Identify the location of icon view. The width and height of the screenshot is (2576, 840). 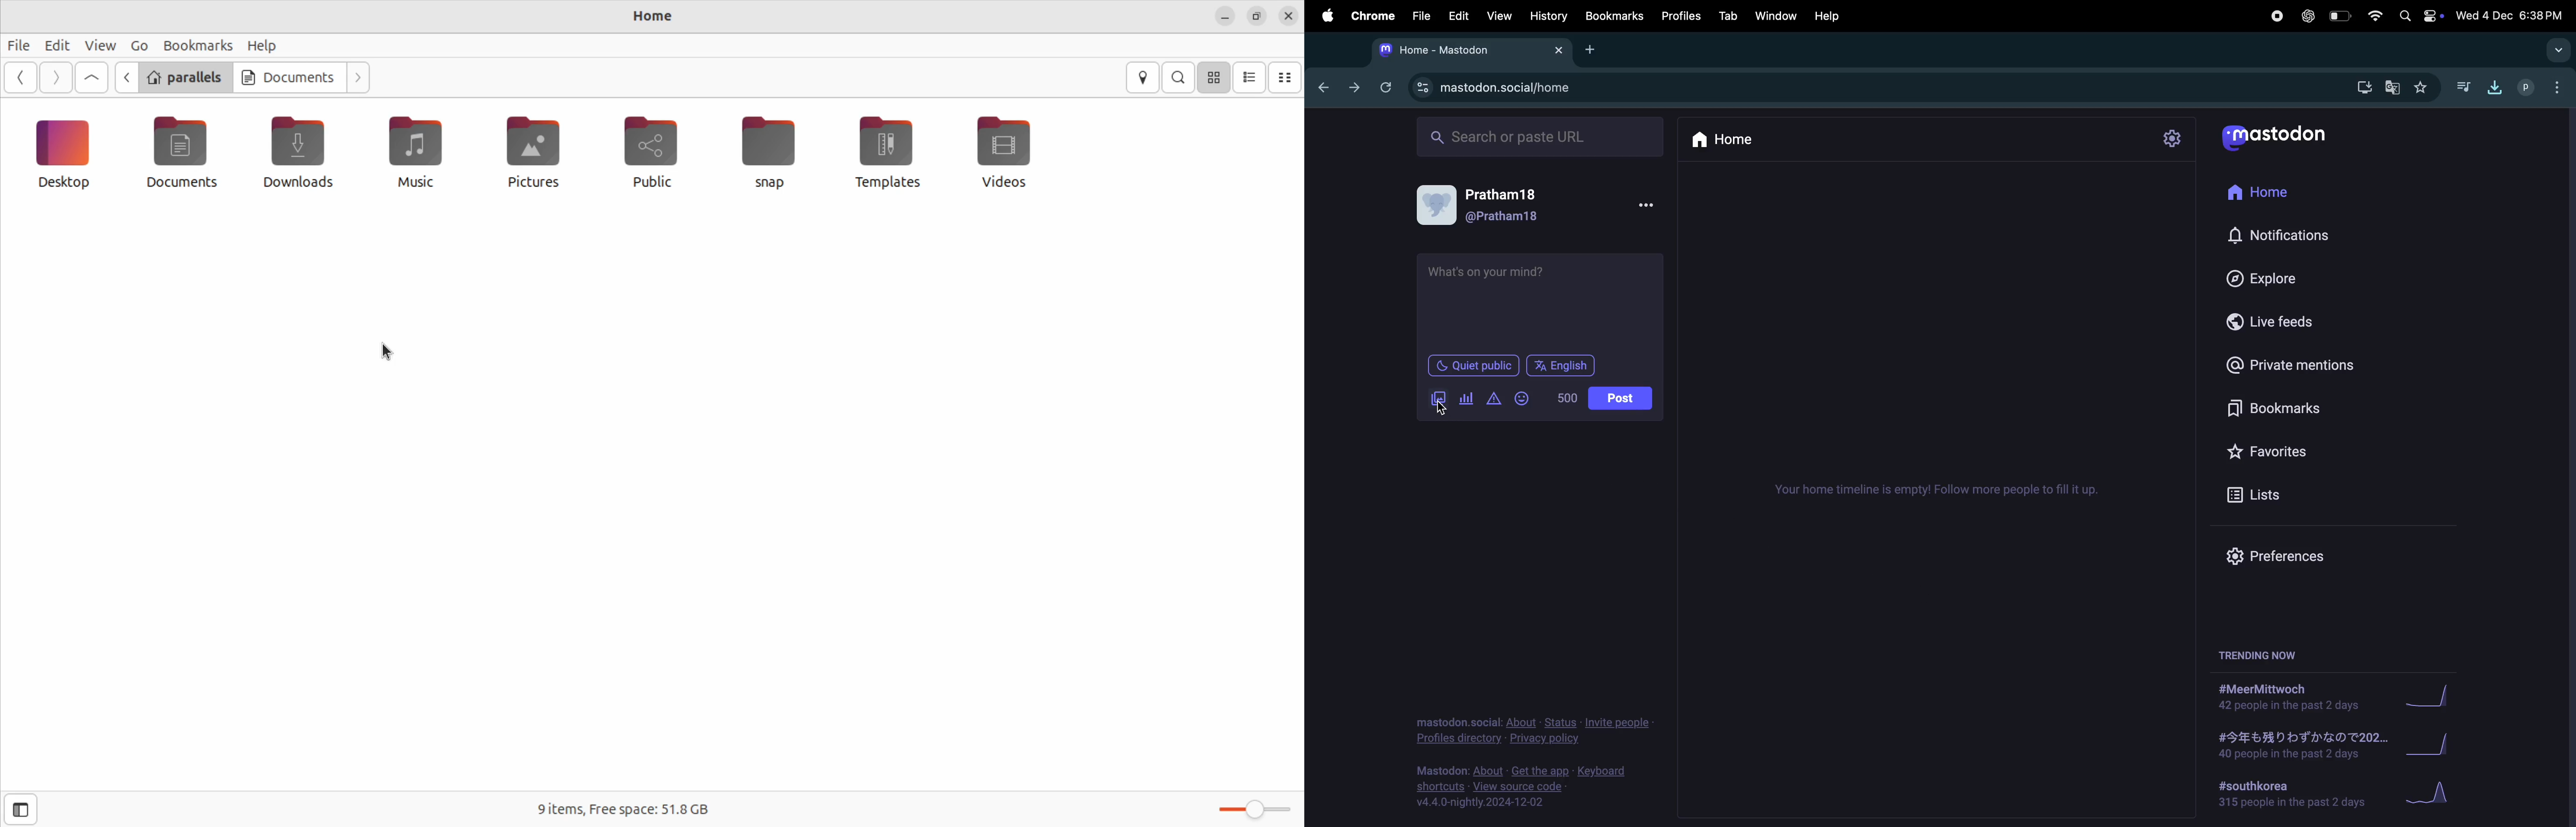
(1215, 77).